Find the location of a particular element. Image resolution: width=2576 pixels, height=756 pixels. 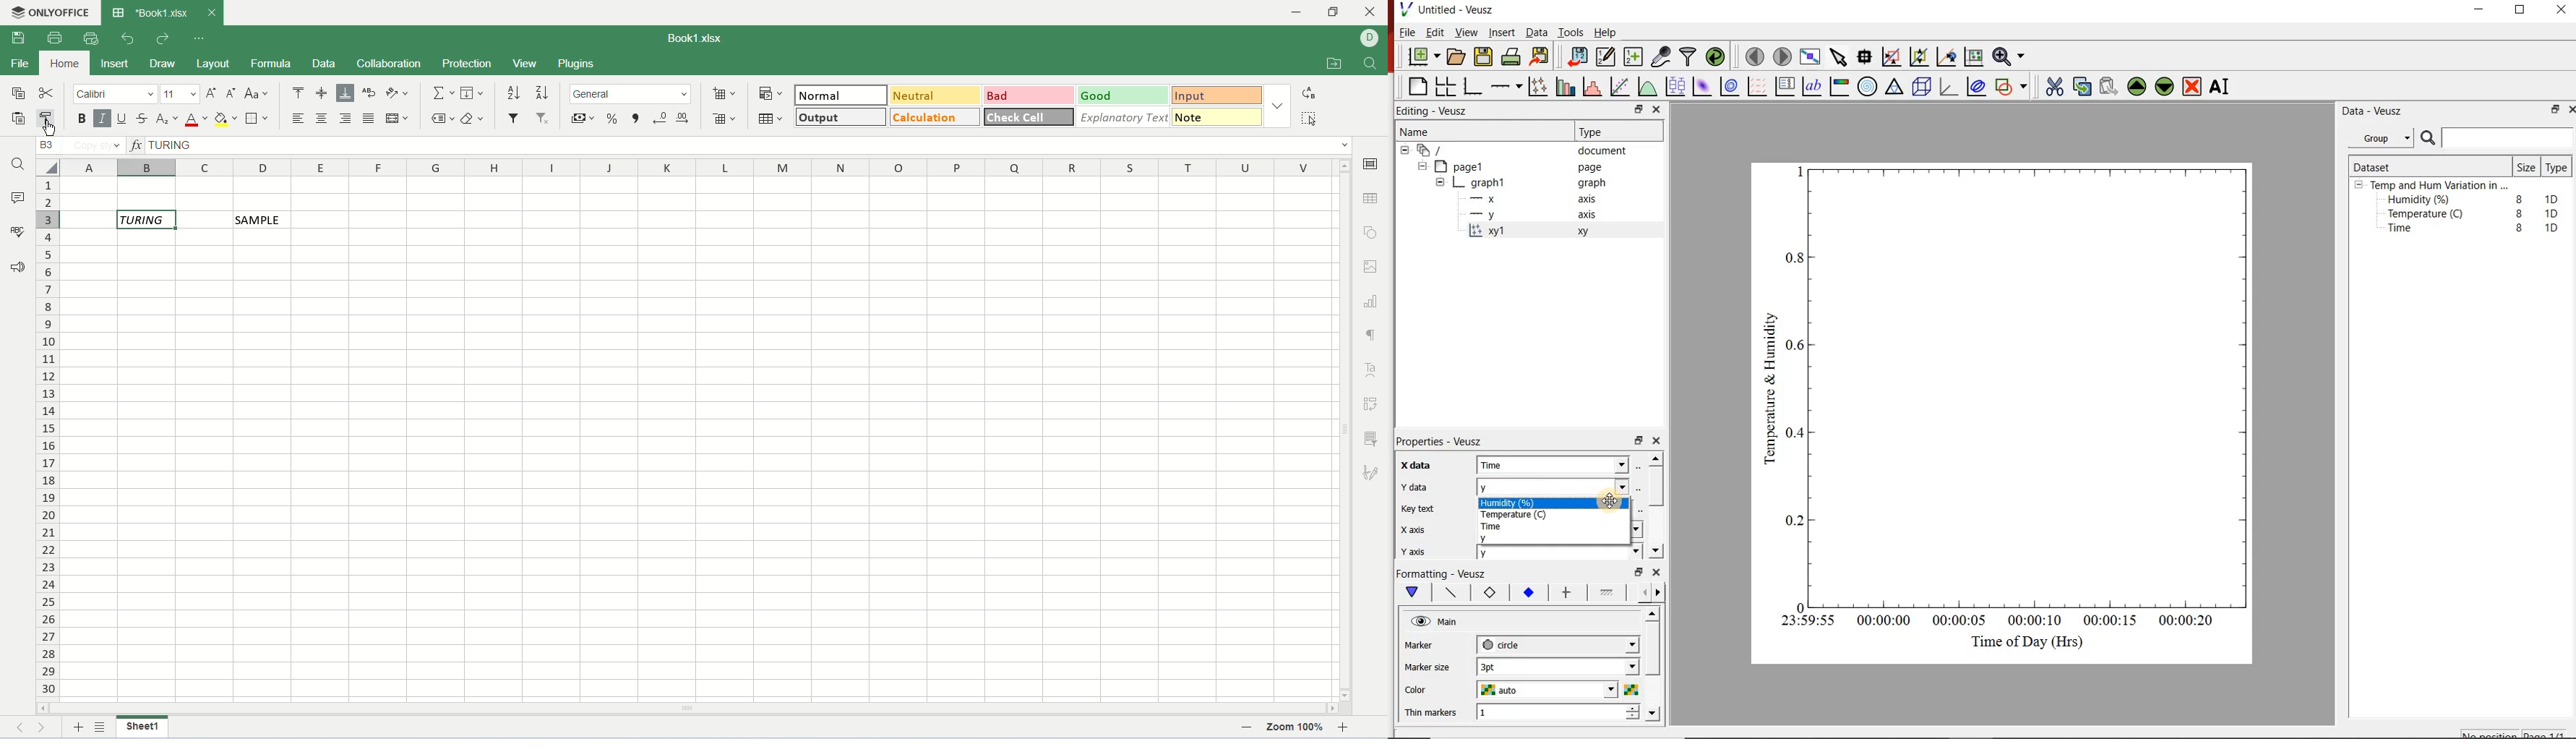

visible (click to hide, set Hide to true) is located at coordinates (1419, 622).